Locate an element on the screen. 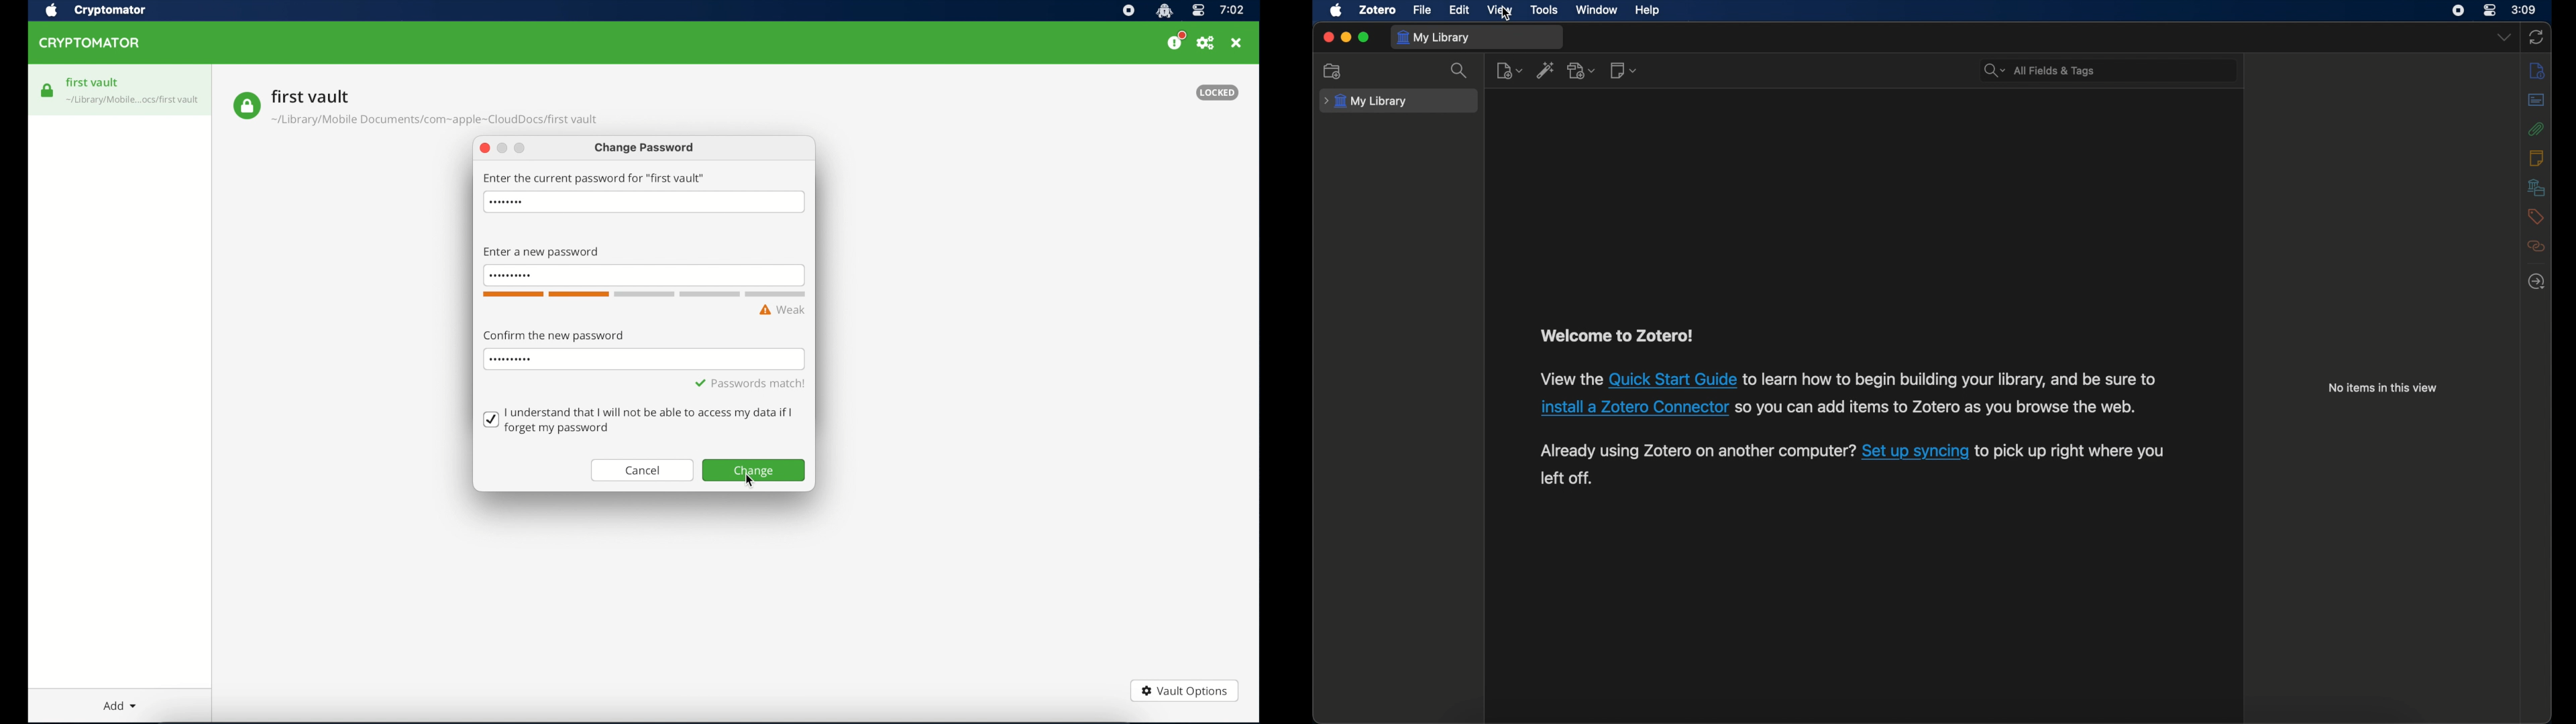 The height and width of the screenshot is (728, 2576). attachments is located at coordinates (2536, 129).